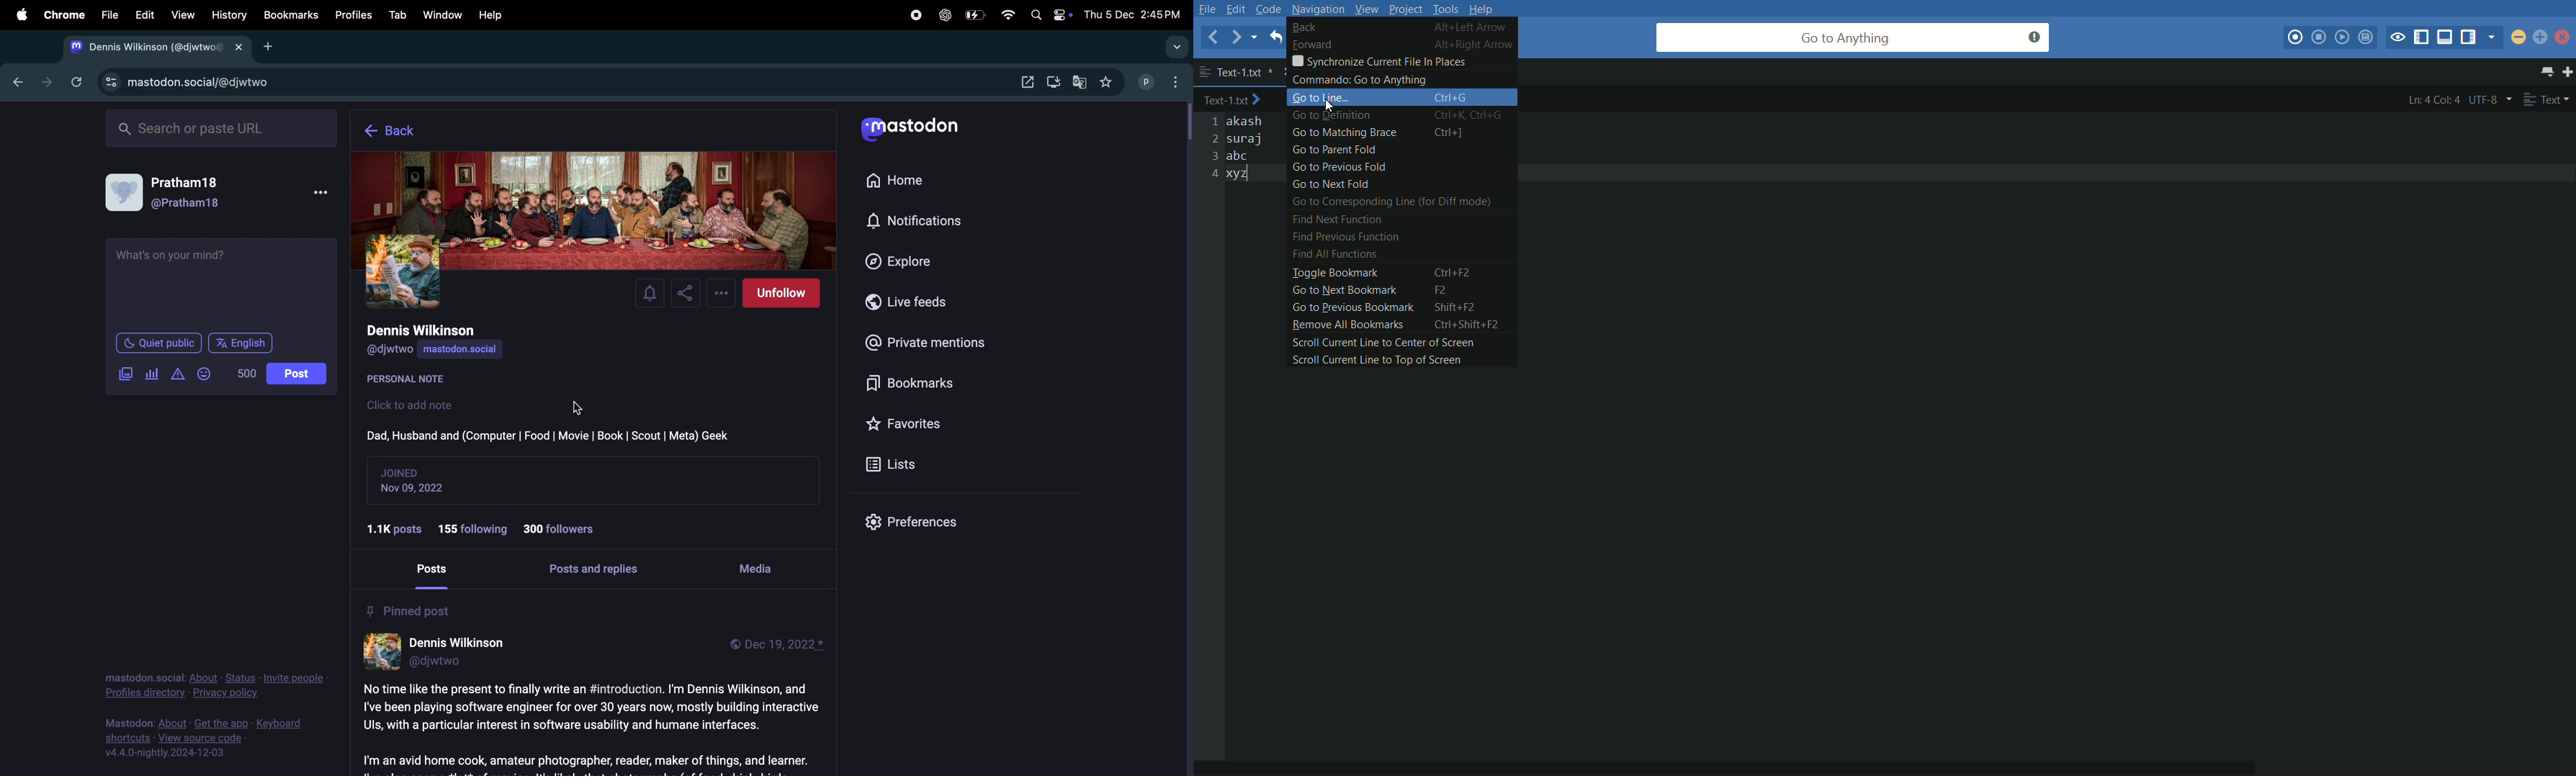  I want to click on dad husband, so click(549, 434).